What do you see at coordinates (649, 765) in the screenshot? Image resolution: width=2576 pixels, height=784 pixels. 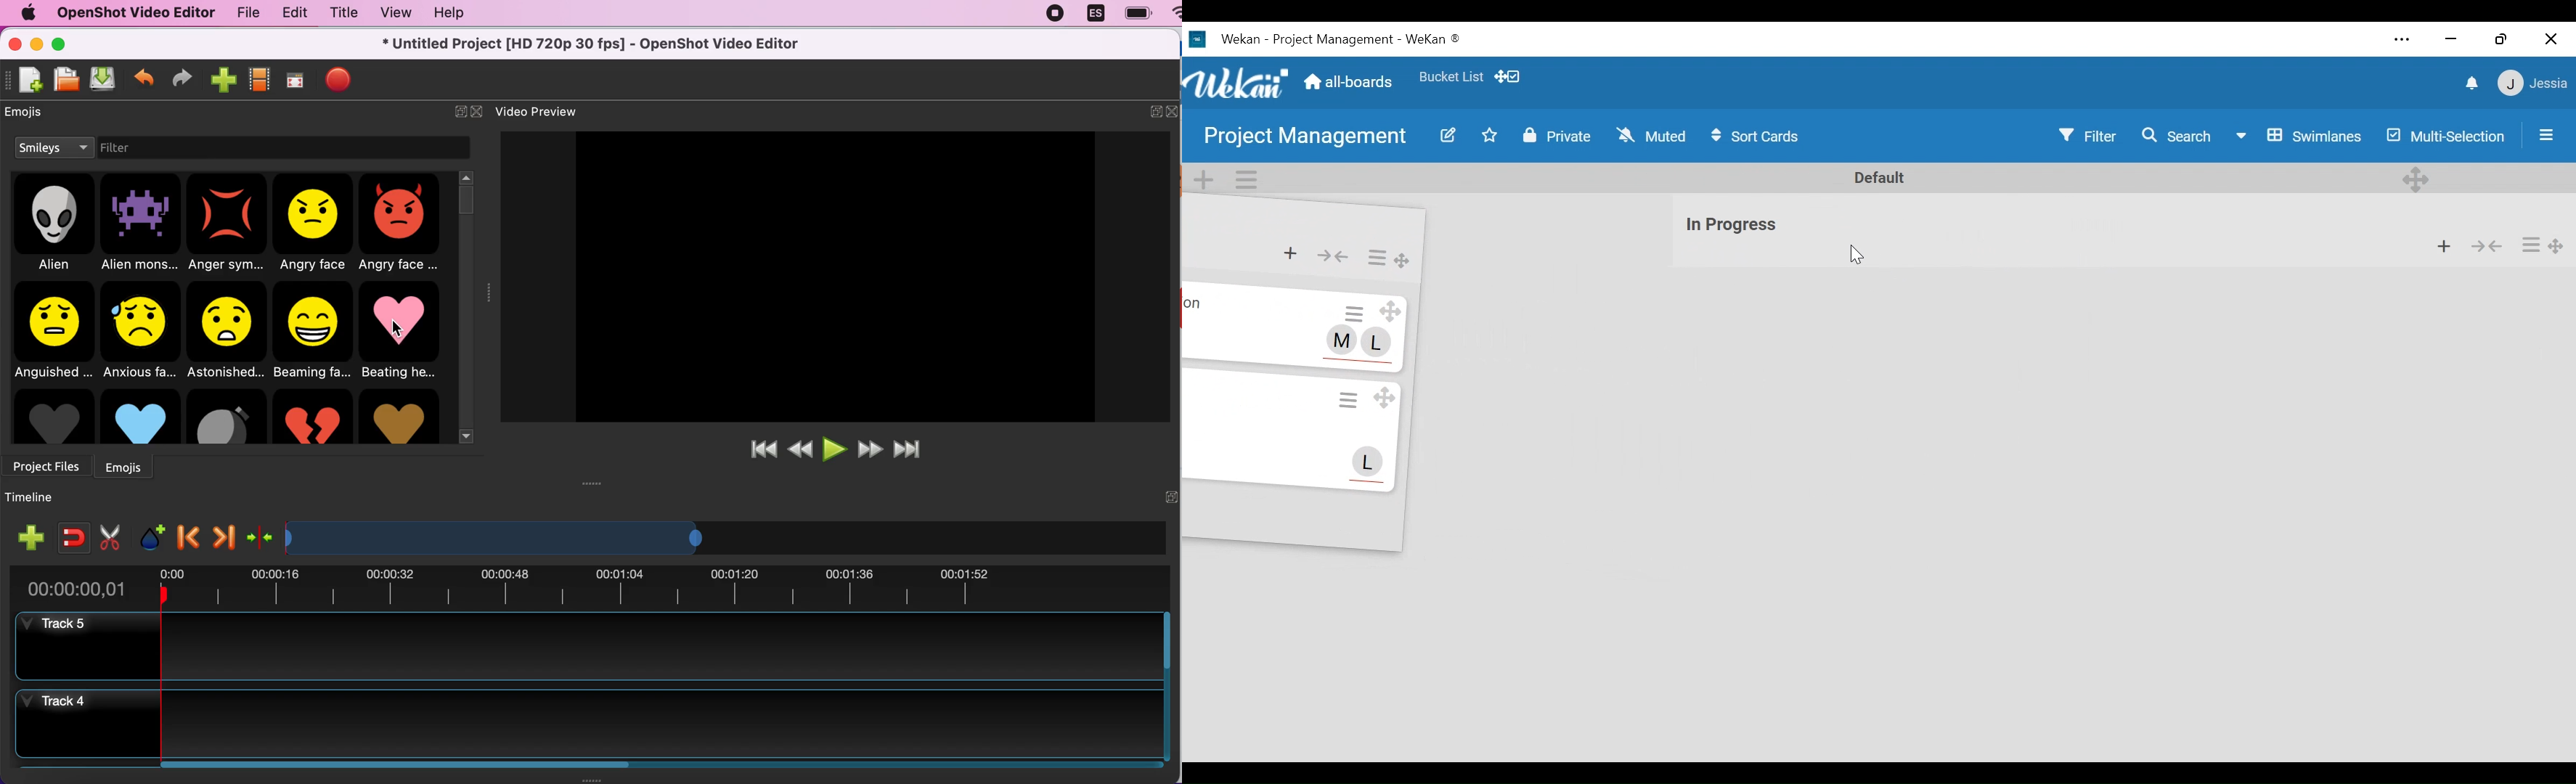 I see `Horizontal slide bar` at bounding box center [649, 765].